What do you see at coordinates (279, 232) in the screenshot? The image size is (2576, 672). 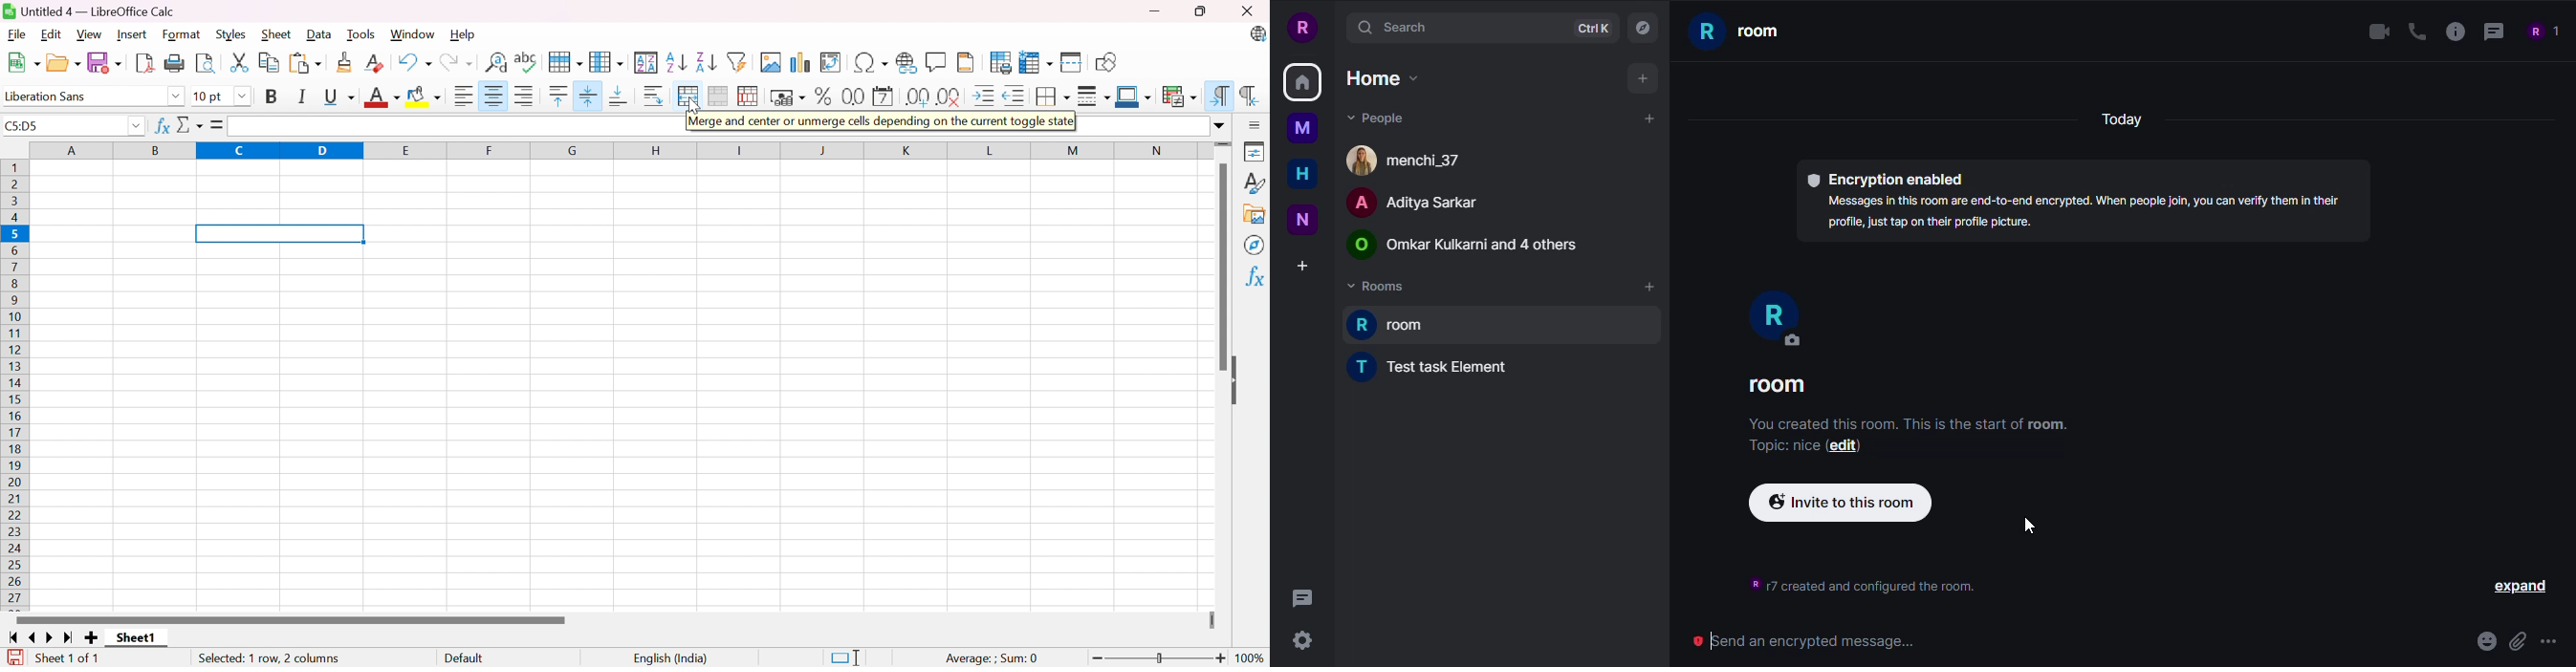 I see `merged and centered cells` at bounding box center [279, 232].